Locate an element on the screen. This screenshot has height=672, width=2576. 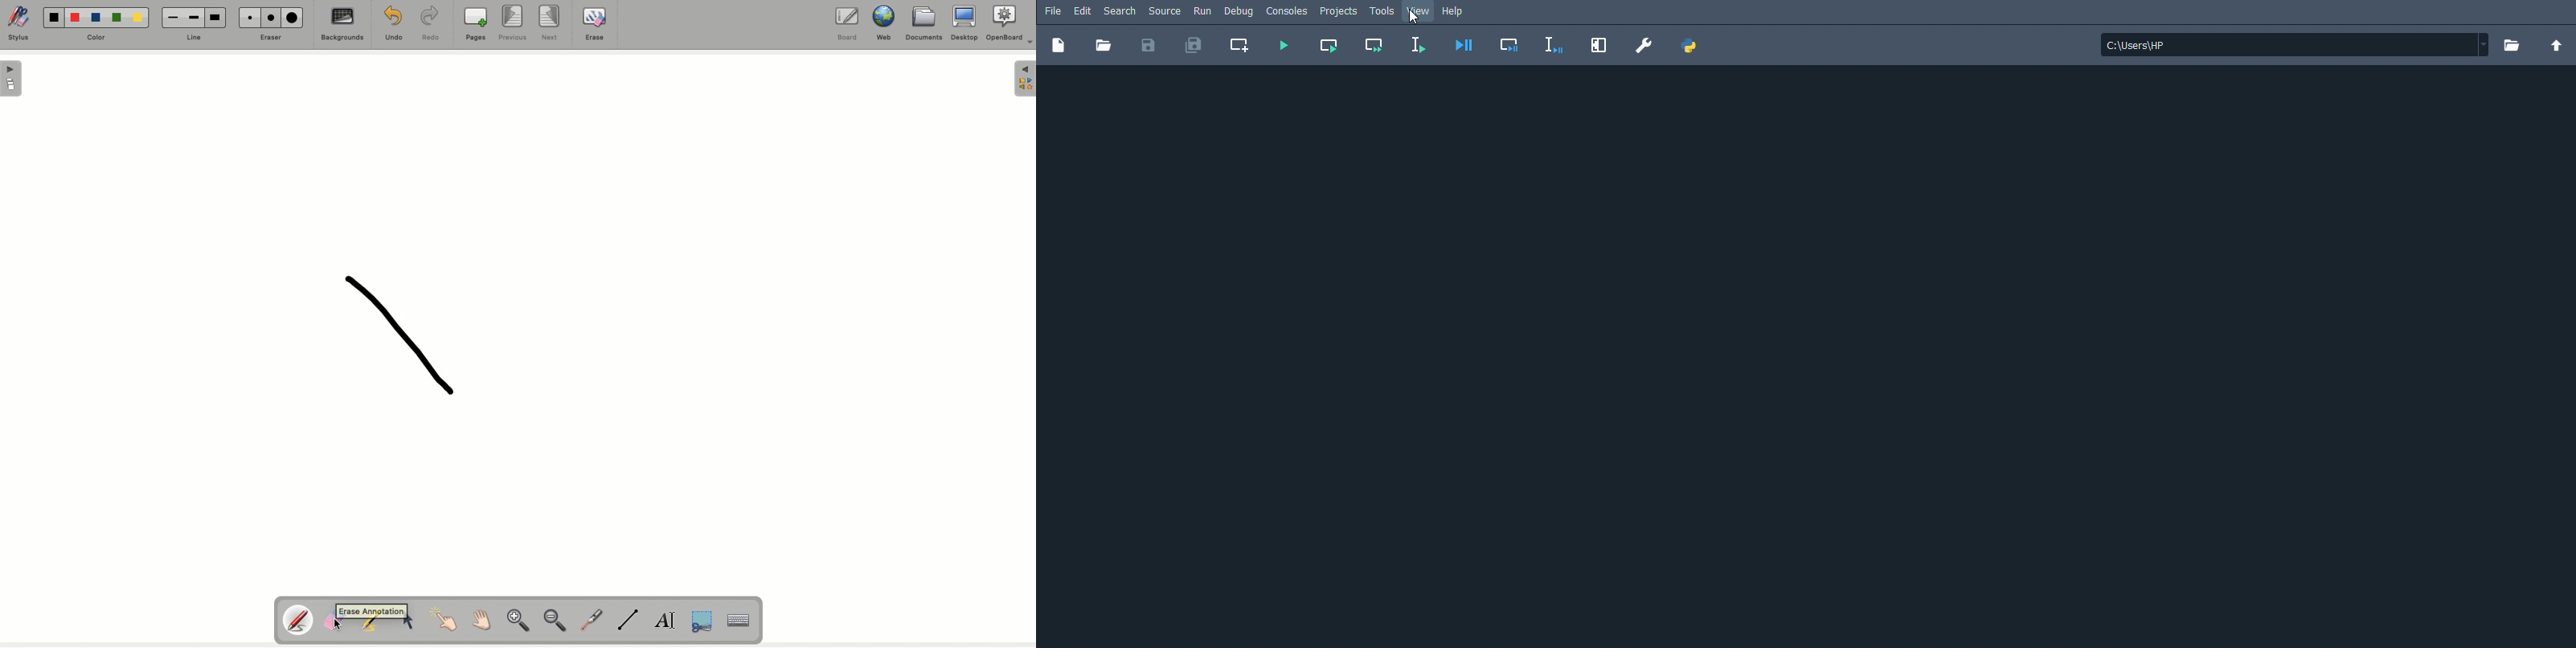
Consoles is located at coordinates (1288, 11).